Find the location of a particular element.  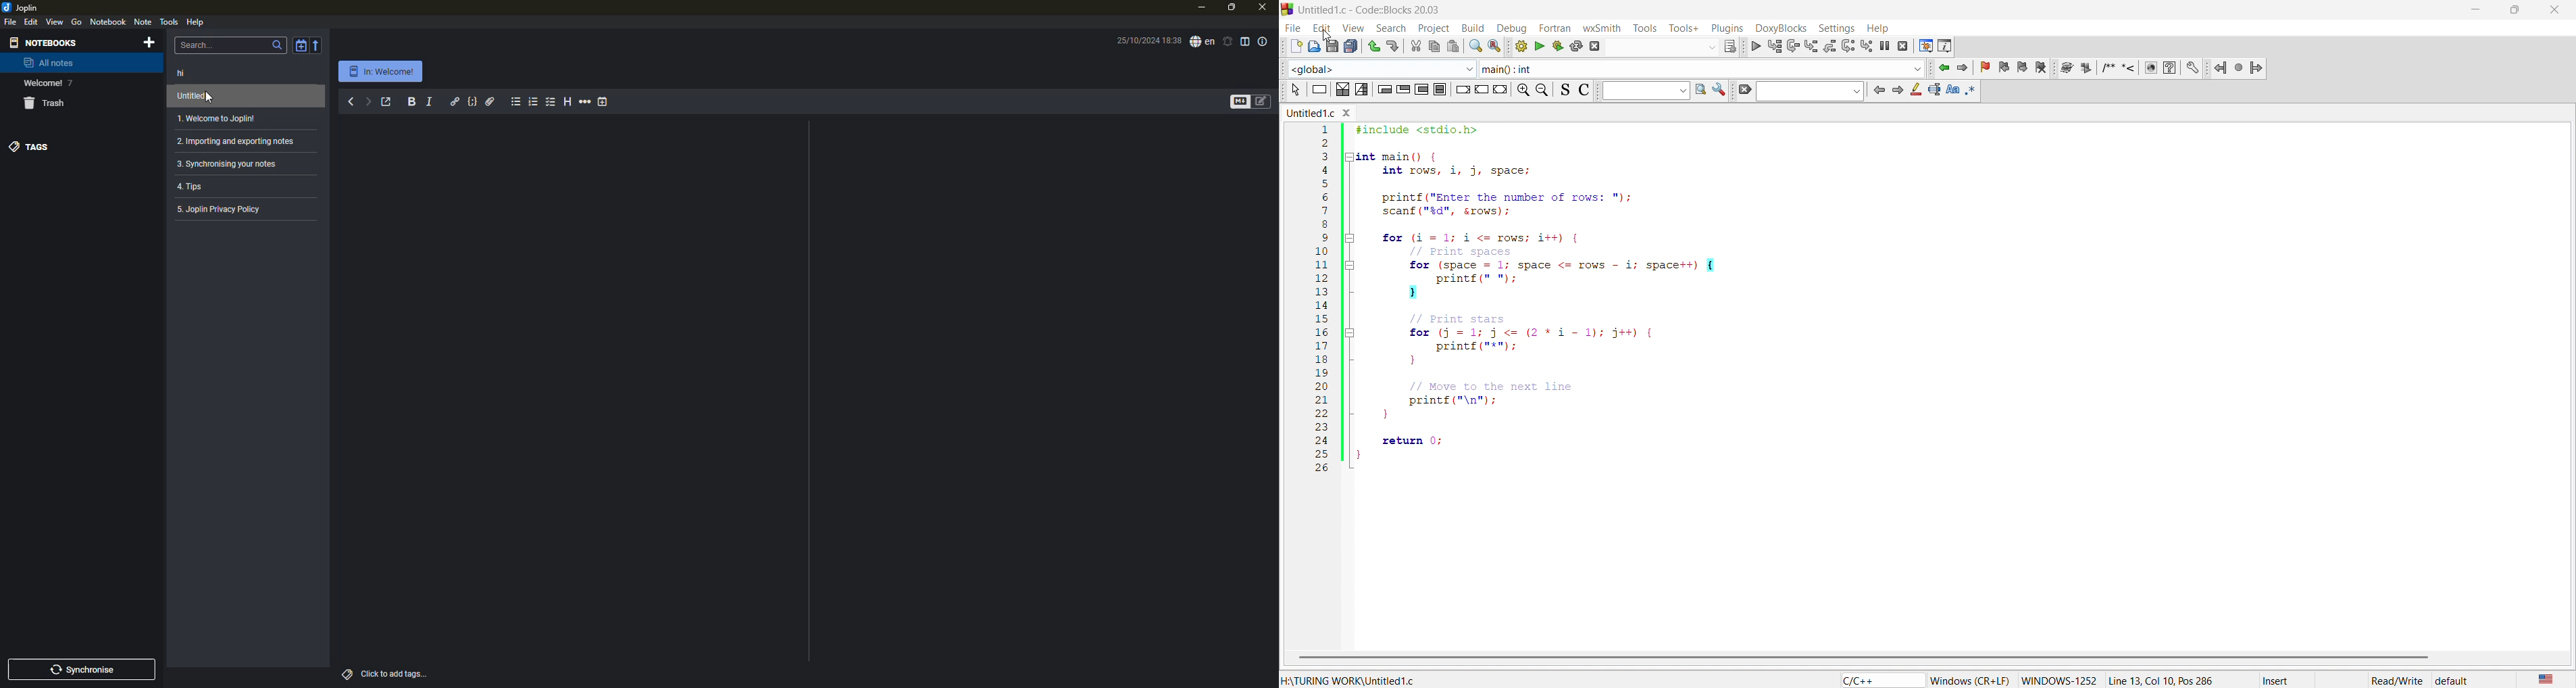

WINDOWS-1252 is located at coordinates (2059, 678).